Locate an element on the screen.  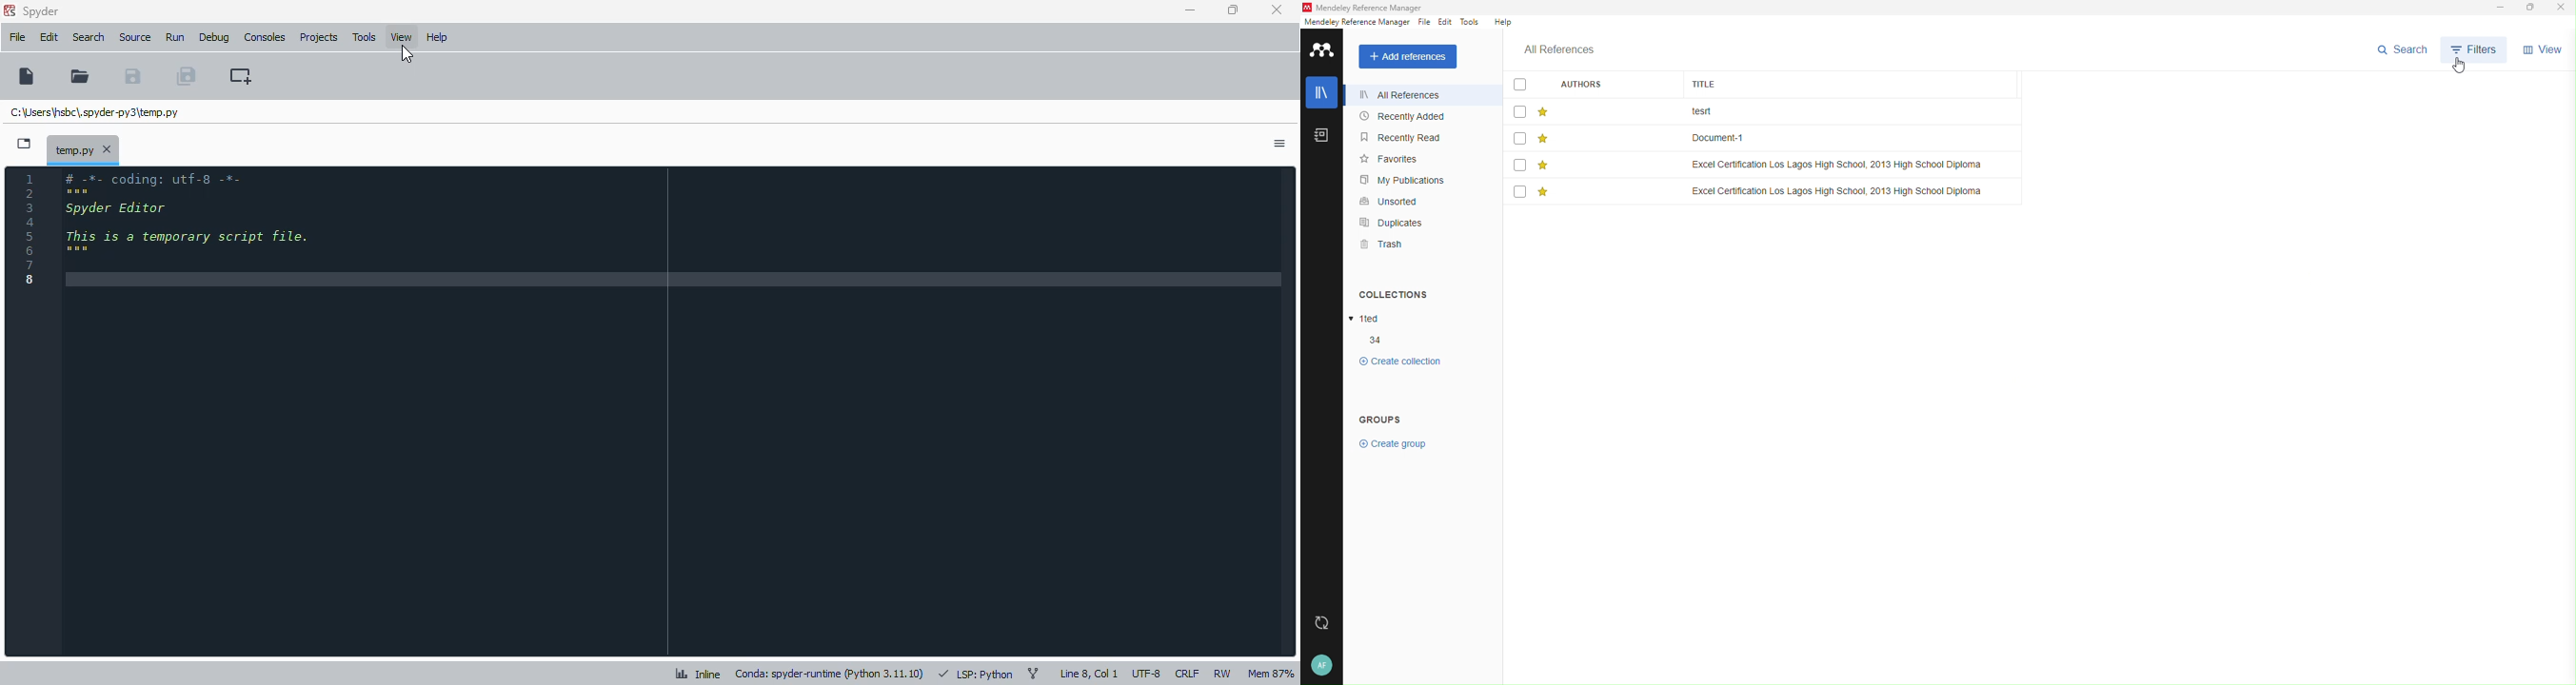
title is located at coordinates (1705, 84).